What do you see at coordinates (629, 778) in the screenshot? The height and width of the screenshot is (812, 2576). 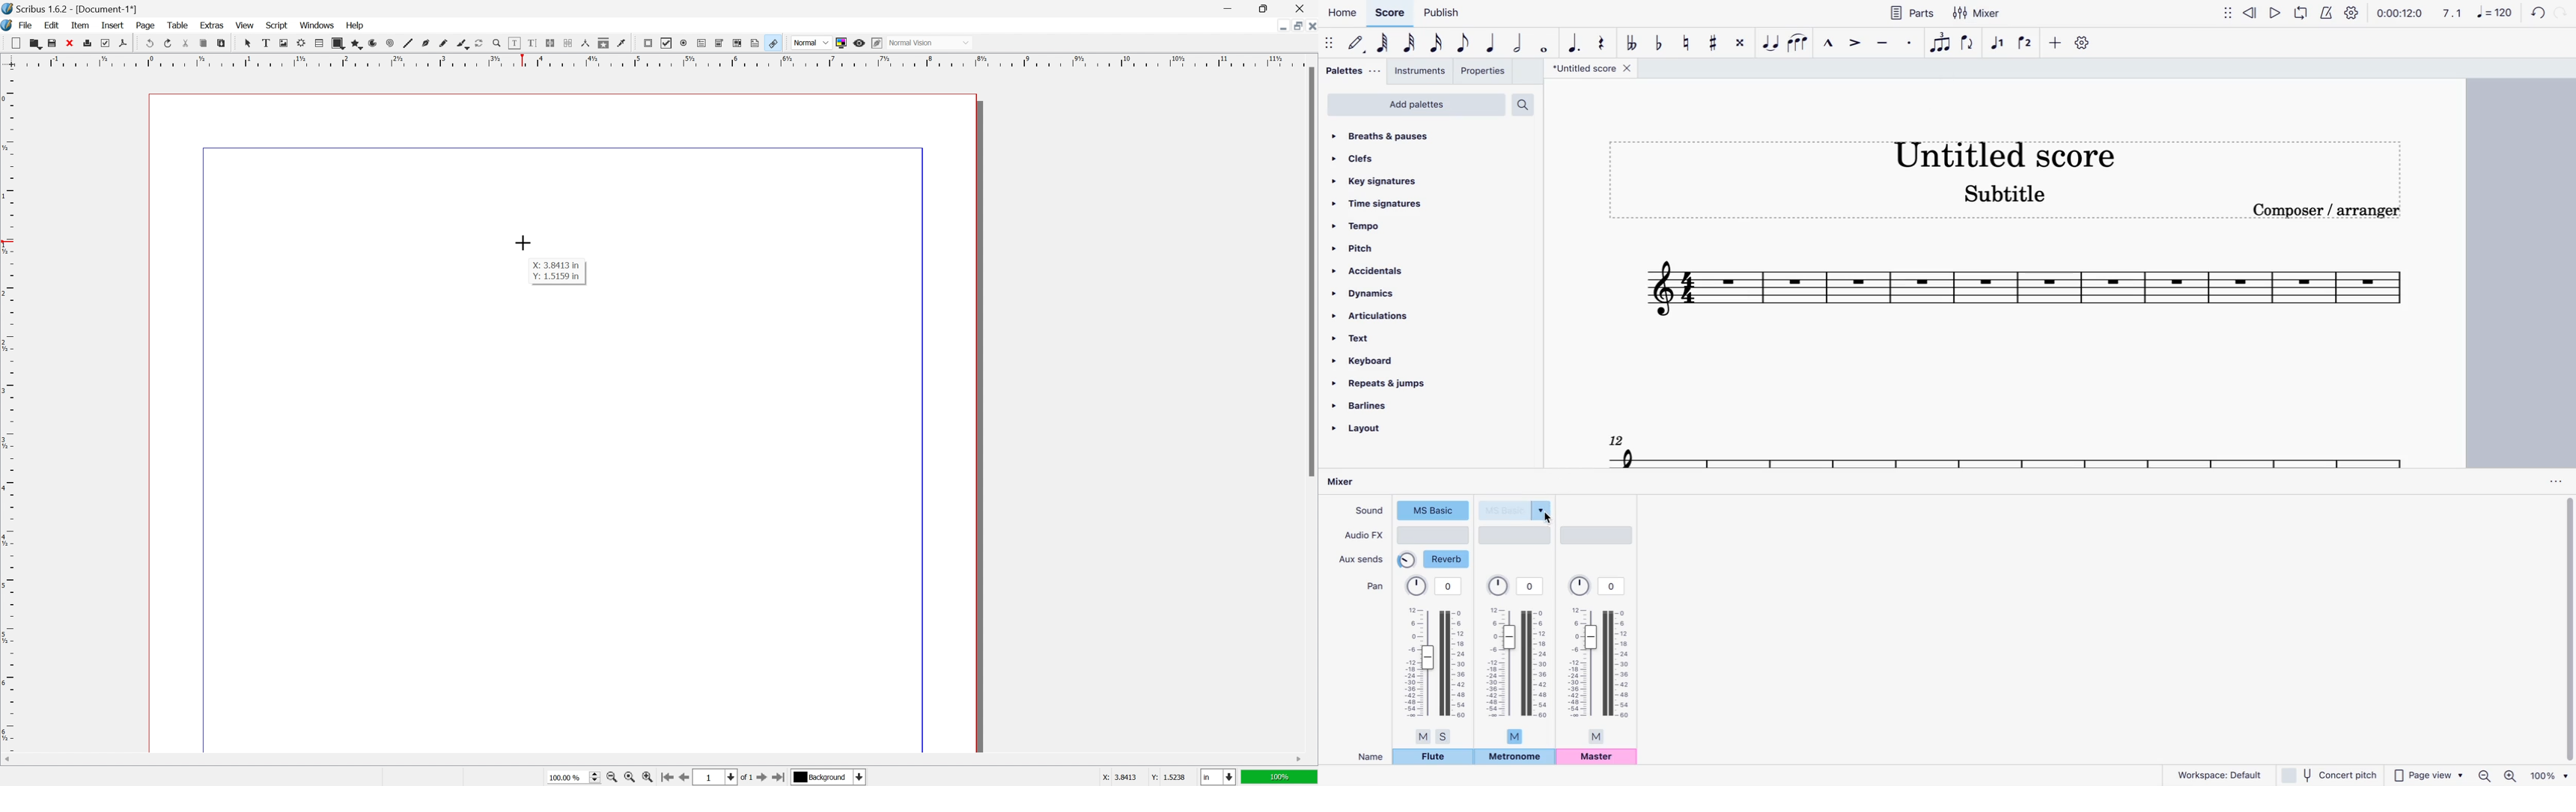 I see `zoom to 100%` at bounding box center [629, 778].